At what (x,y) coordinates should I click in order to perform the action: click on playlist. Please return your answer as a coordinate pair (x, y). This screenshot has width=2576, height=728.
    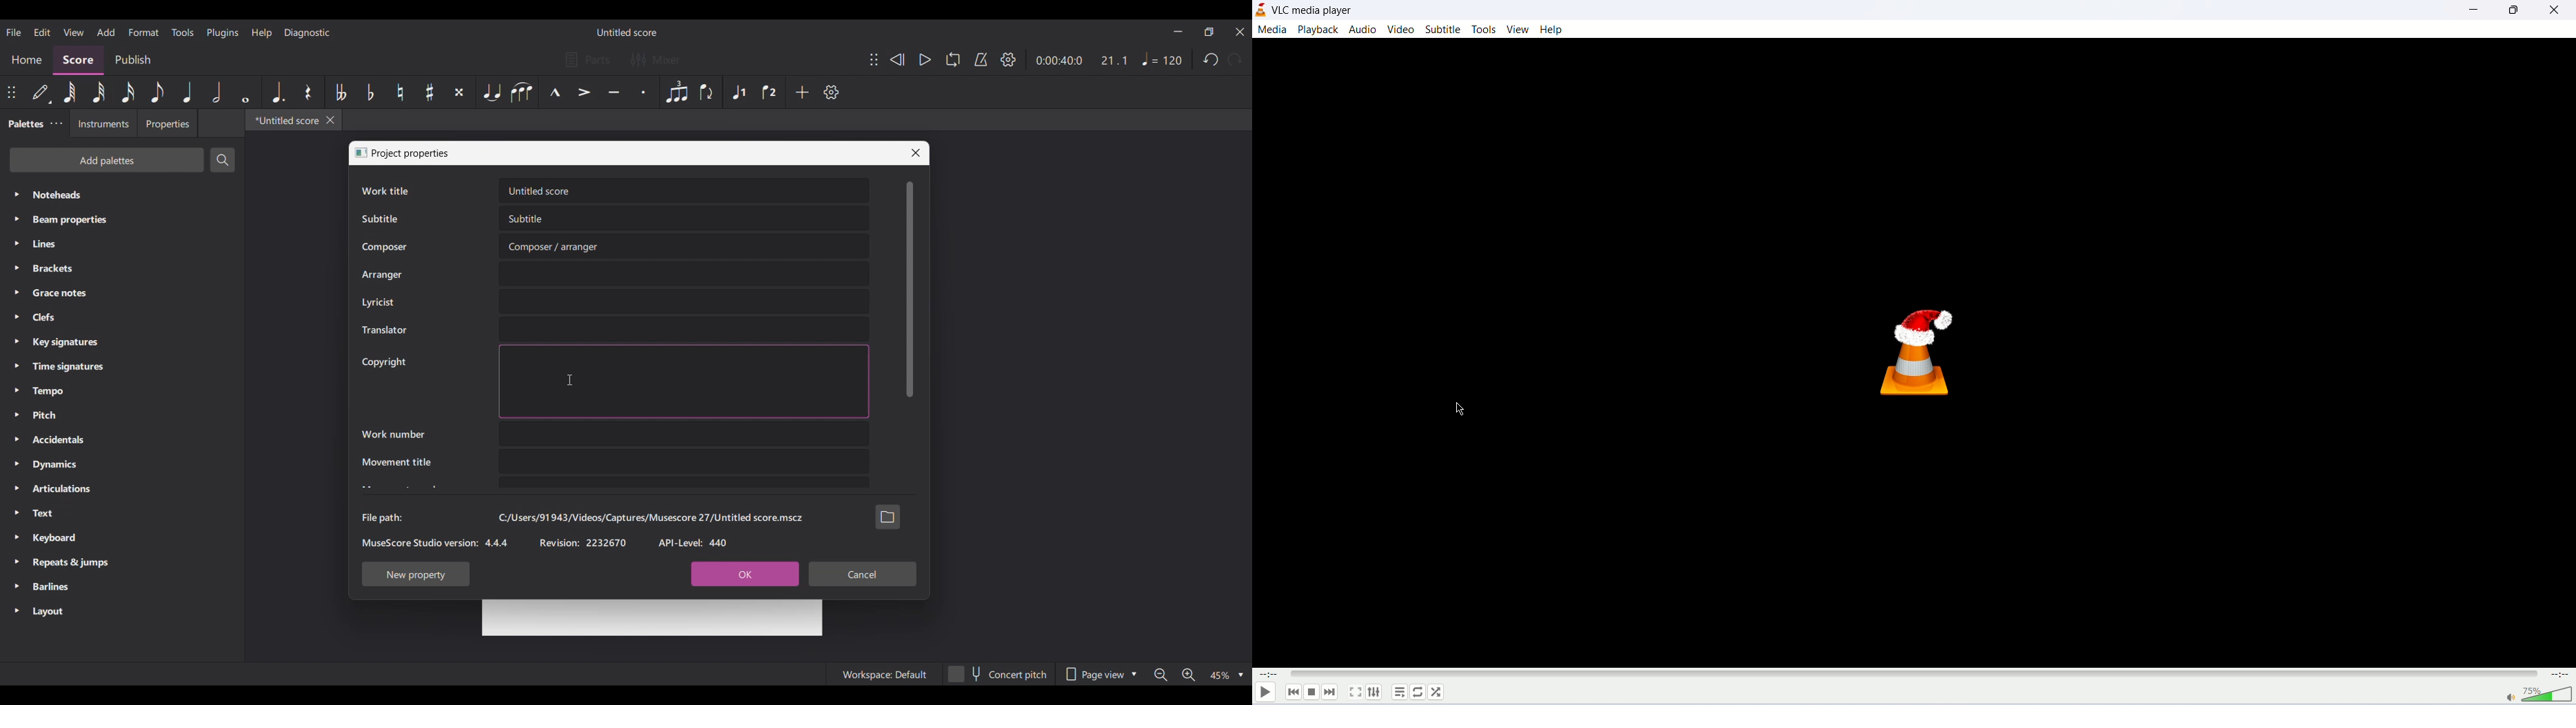
    Looking at the image, I should click on (1399, 691).